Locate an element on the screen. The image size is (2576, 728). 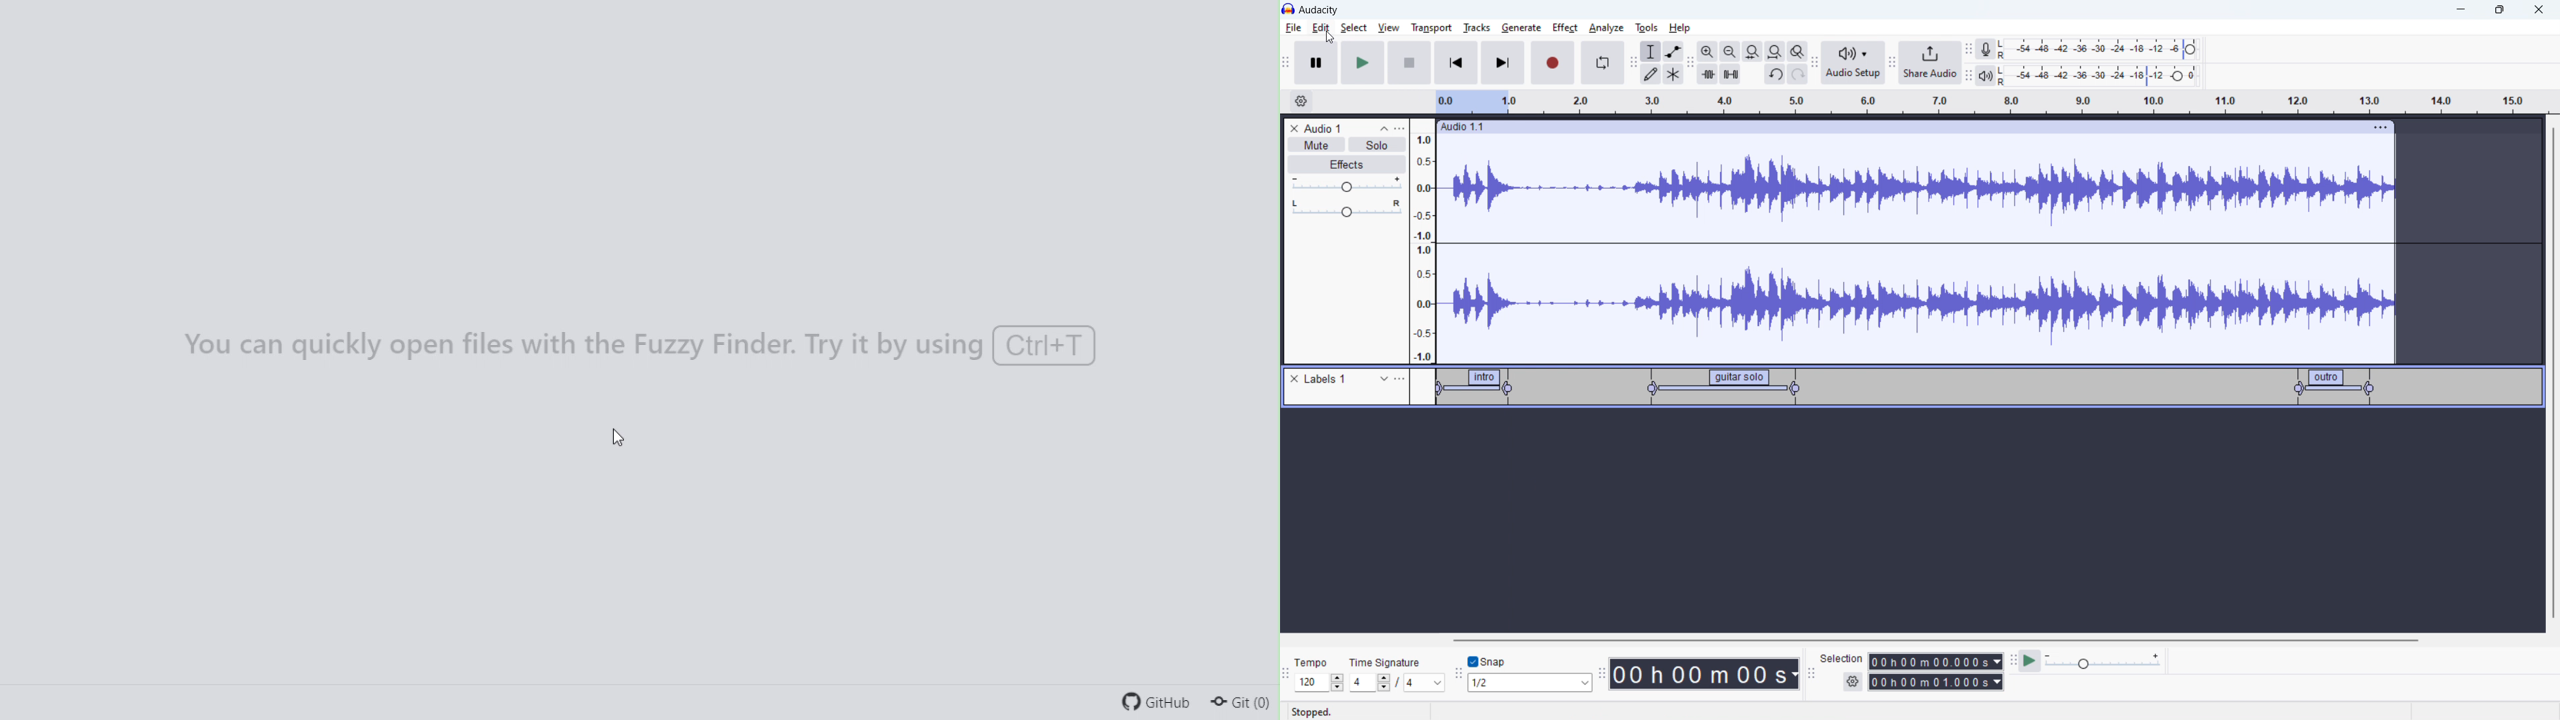
selection end time is located at coordinates (1937, 682).